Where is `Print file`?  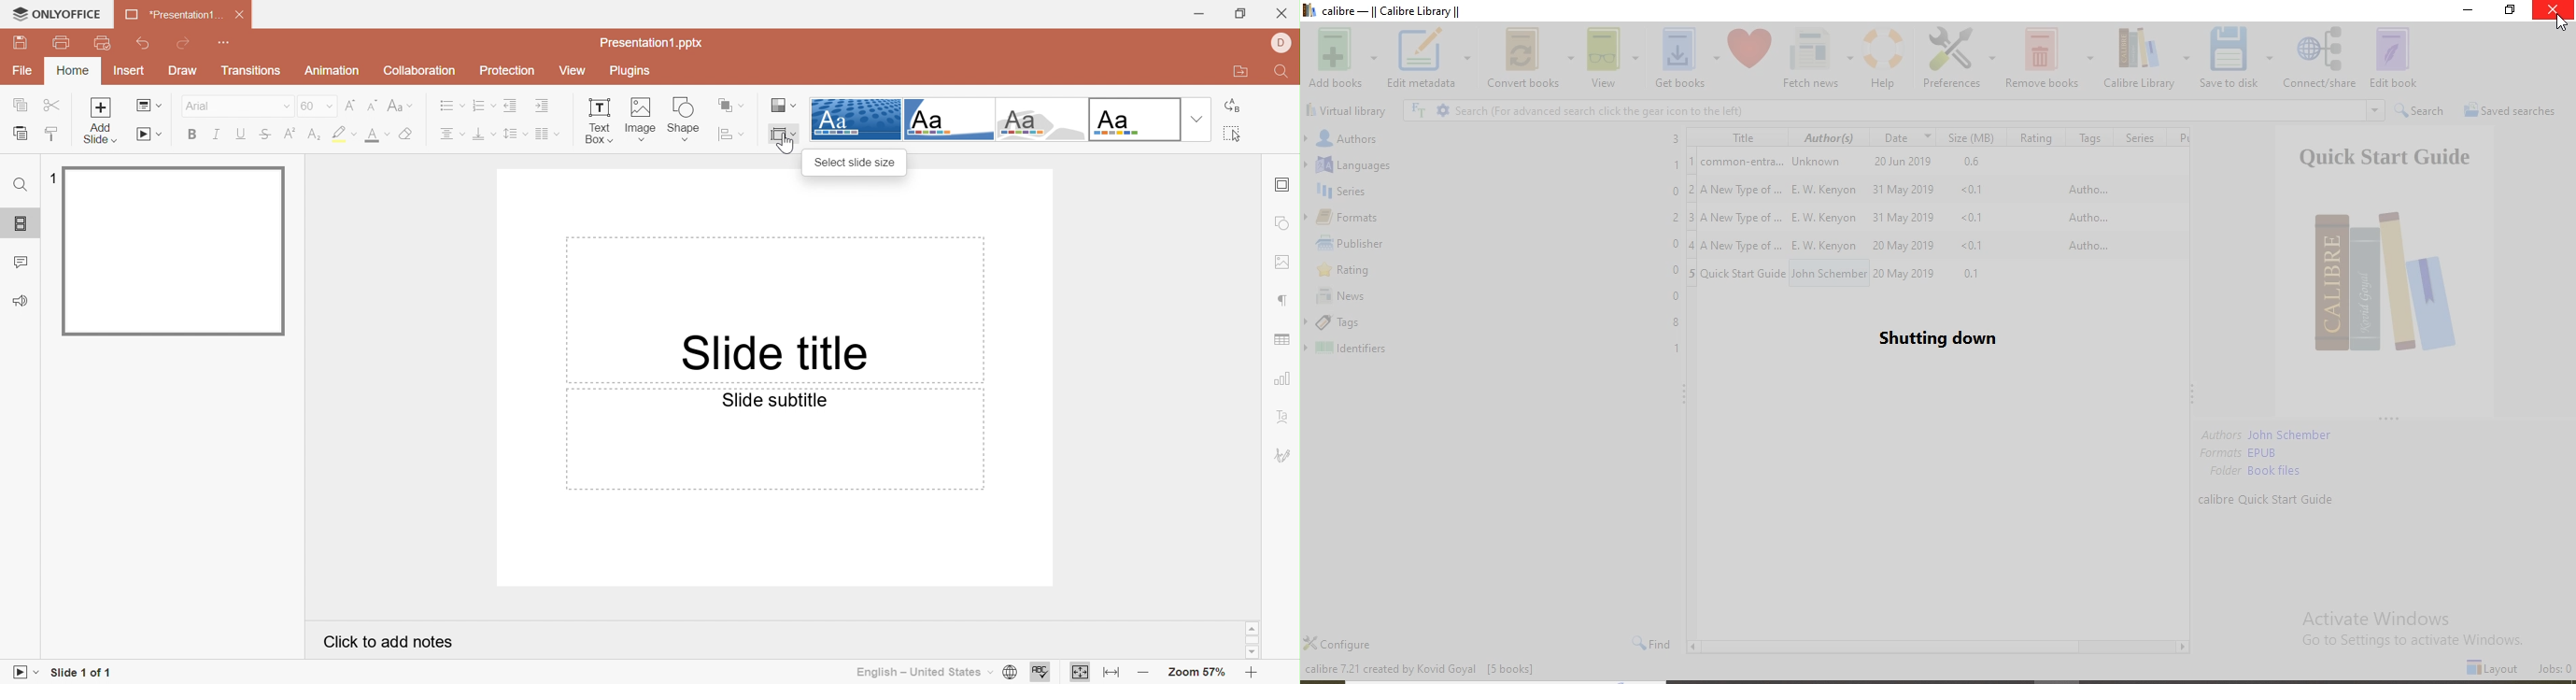 Print file is located at coordinates (64, 41).